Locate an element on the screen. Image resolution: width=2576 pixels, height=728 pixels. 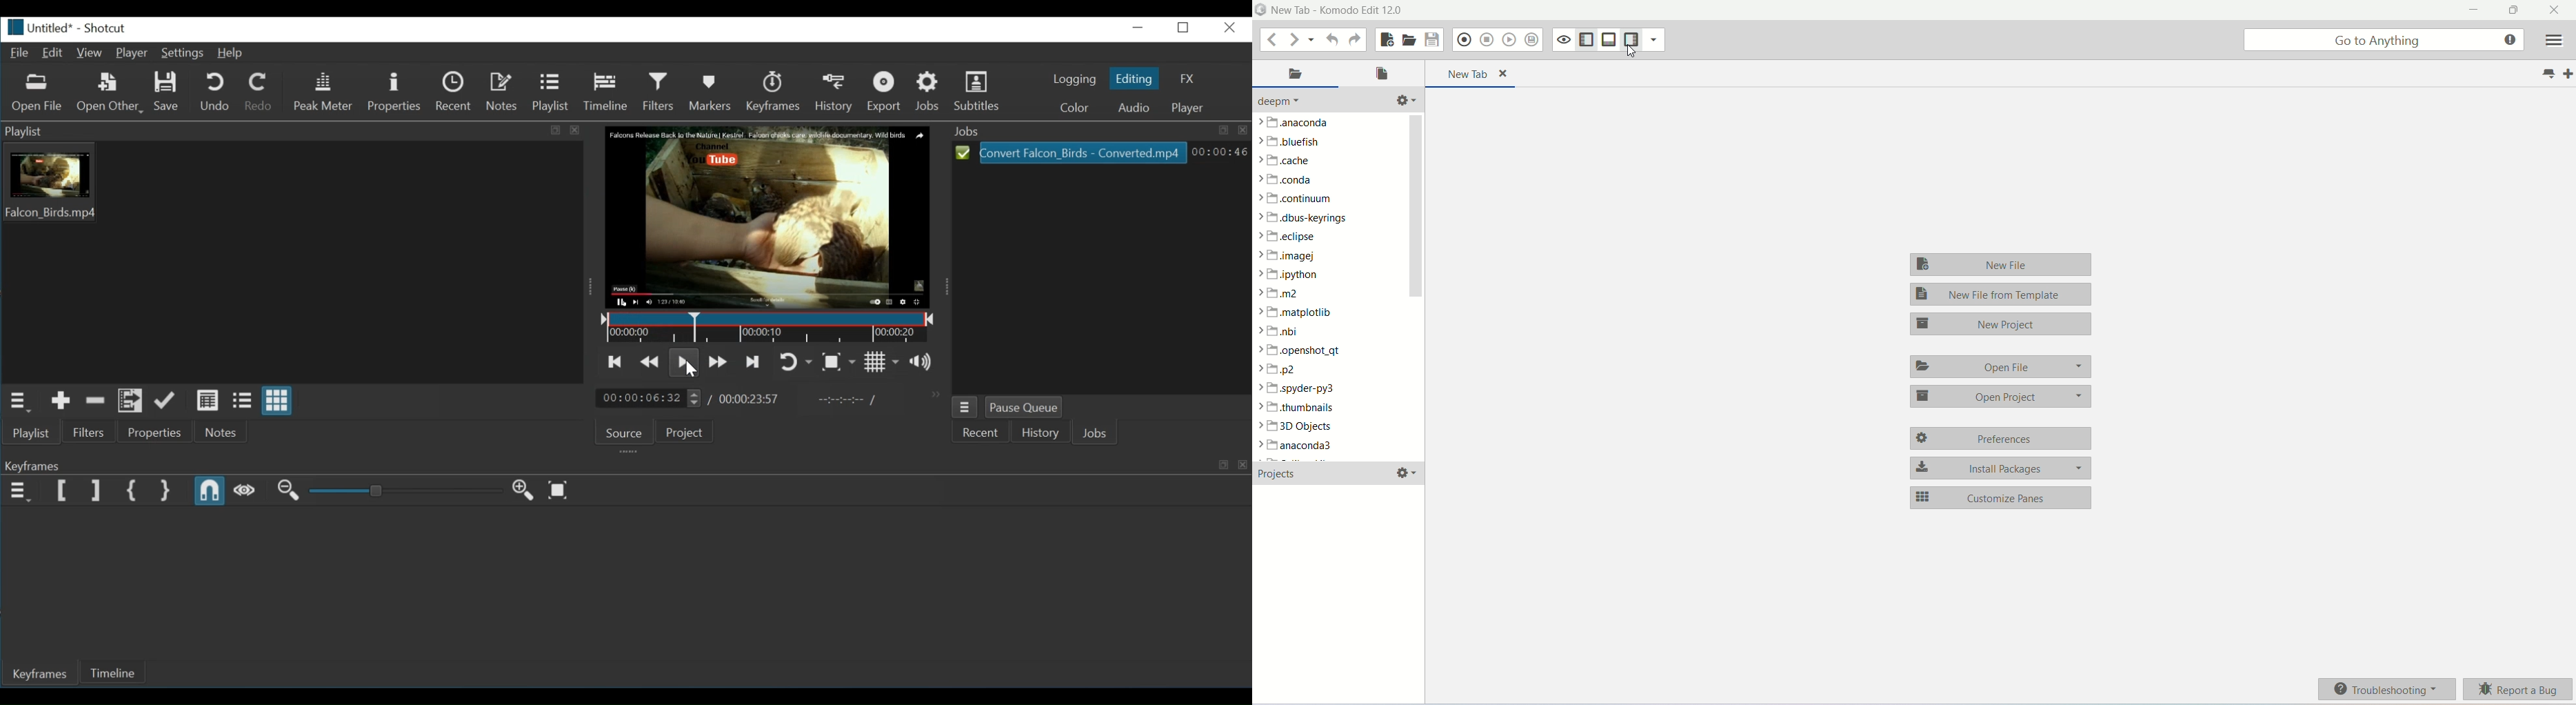
deepm is located at coordinates (1284, 103).